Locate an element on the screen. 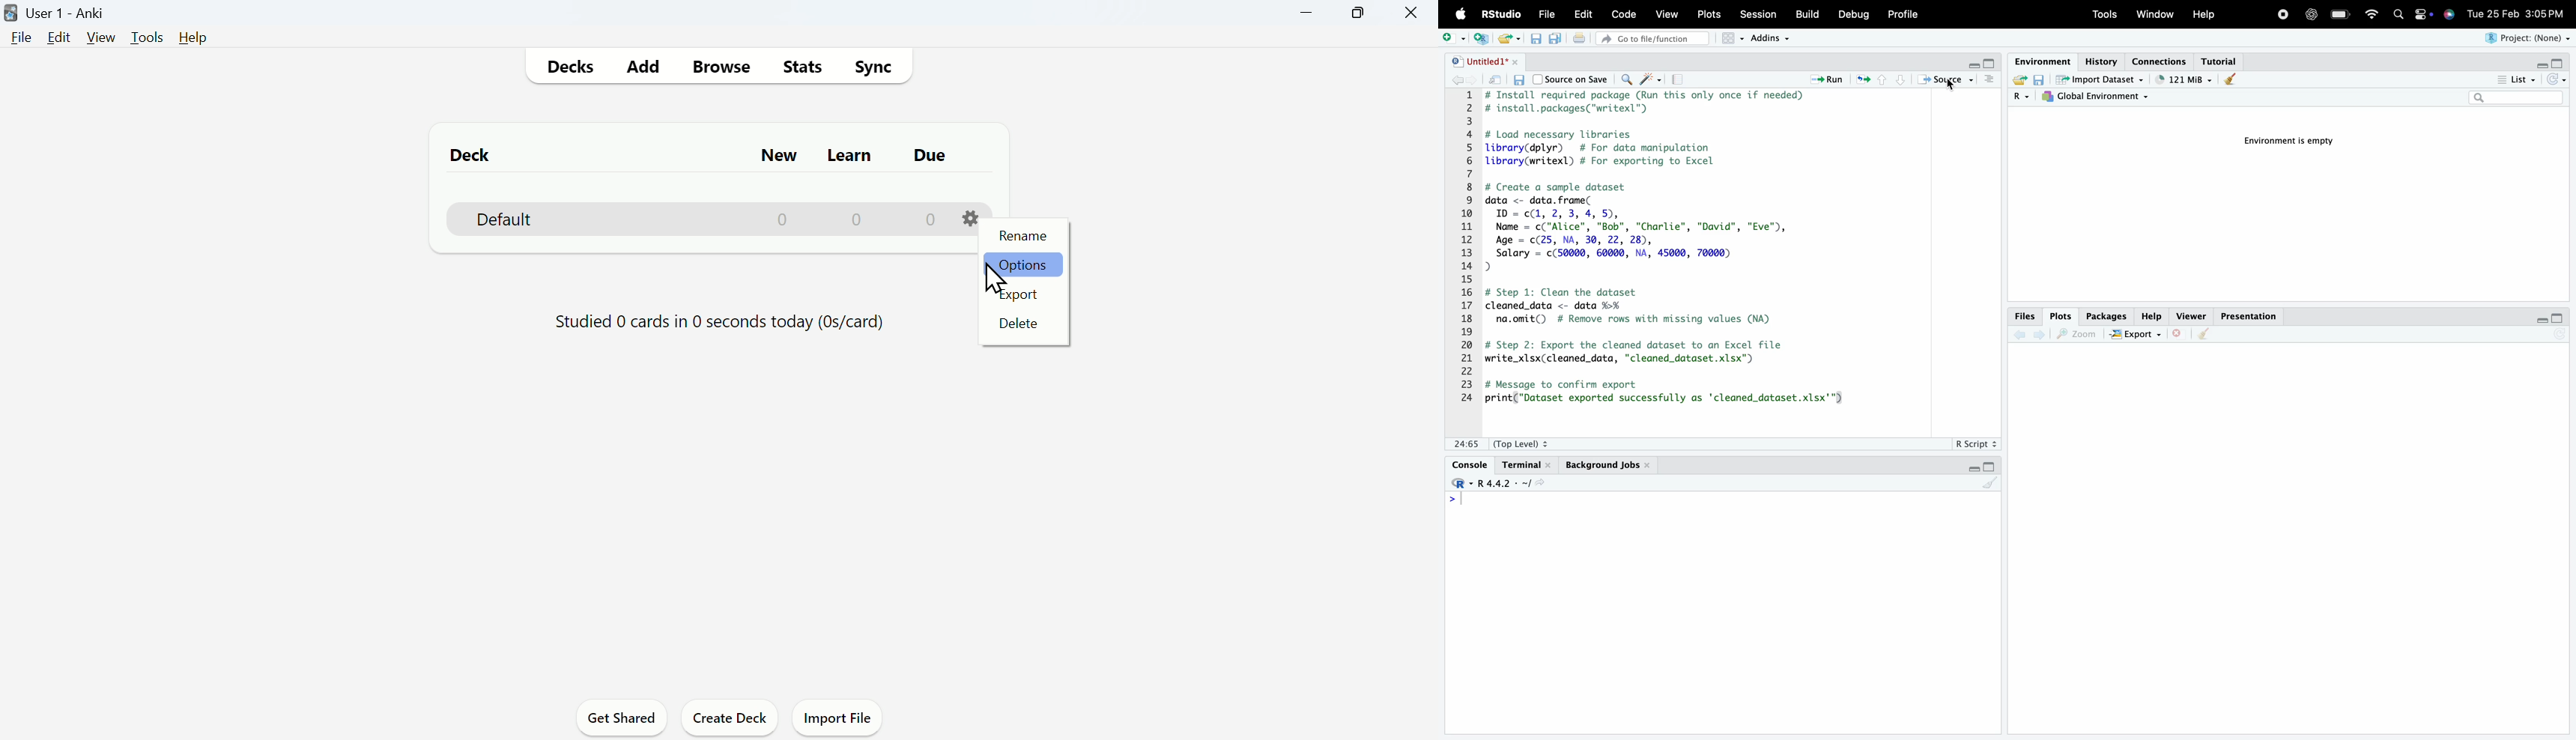  Maximize/Restore is located at coordinates (2560, 319).